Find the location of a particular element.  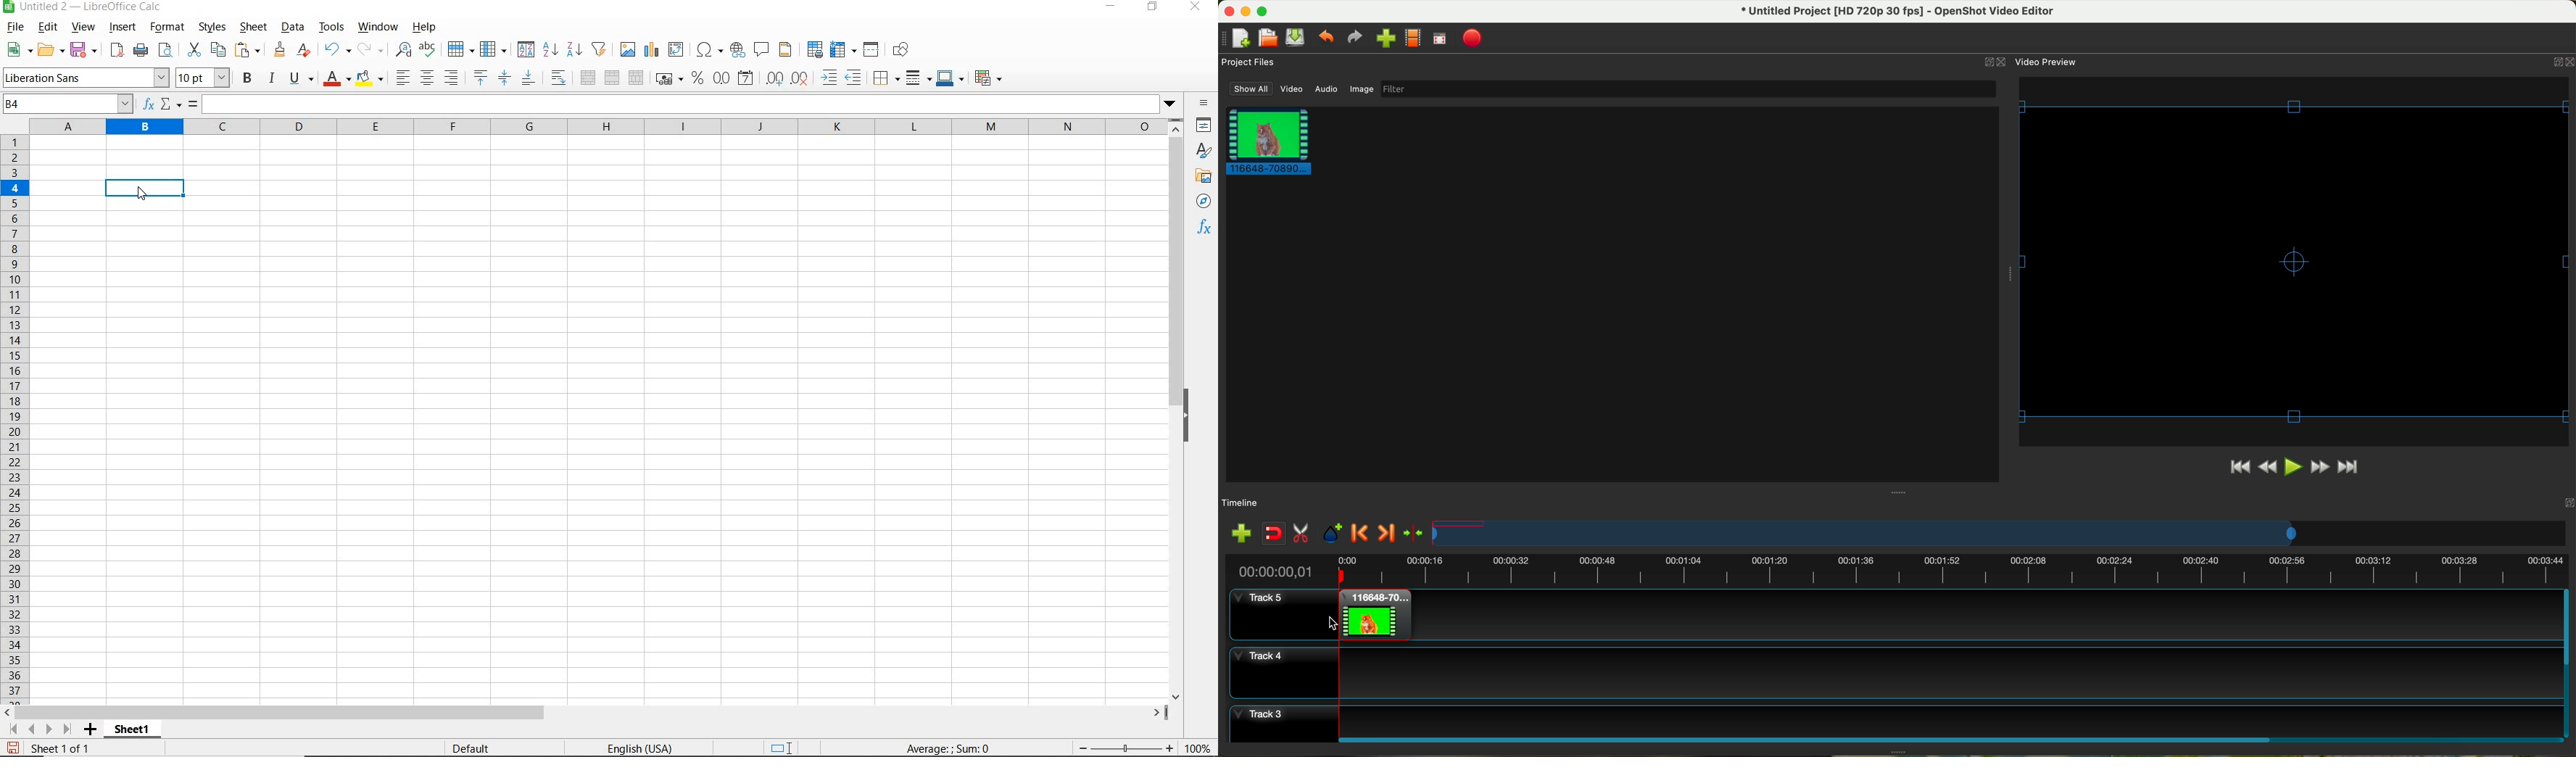

AutoFilter is located at coordinates (600, 49).